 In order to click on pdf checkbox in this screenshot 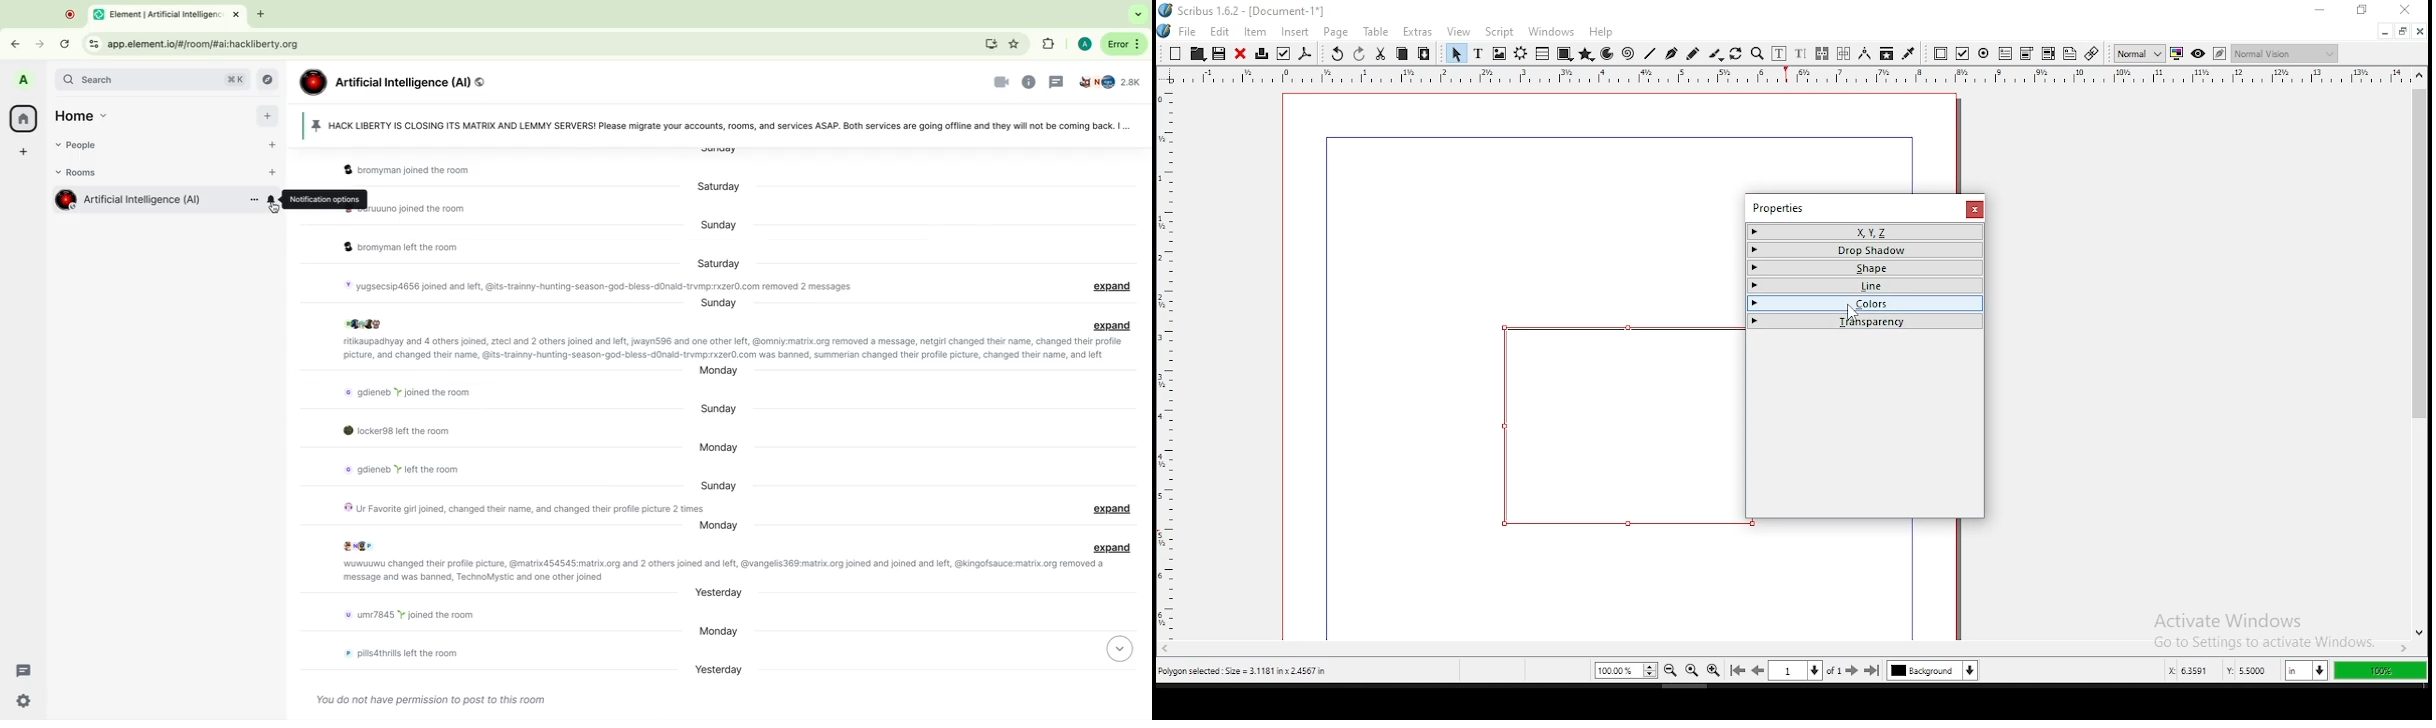, I will do `click(1962, 54)`.